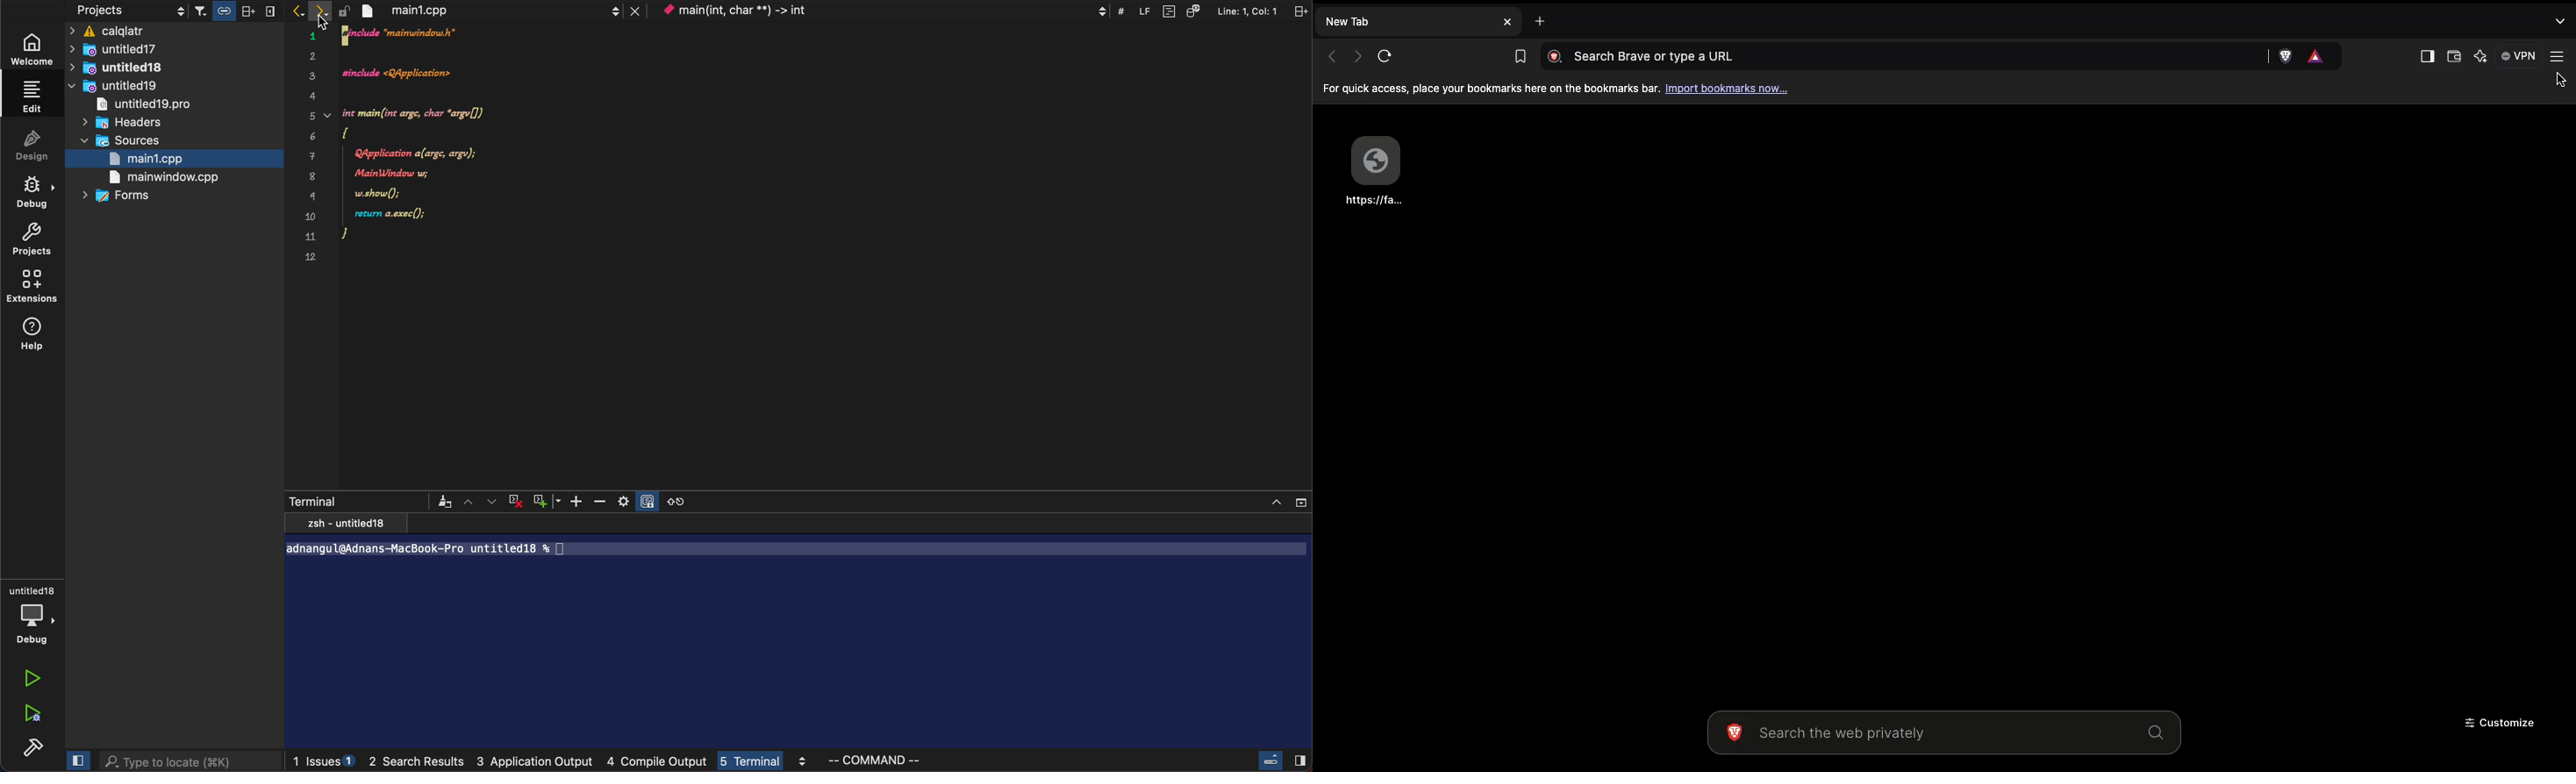  I want to click on Next page, so click(1355, 56).